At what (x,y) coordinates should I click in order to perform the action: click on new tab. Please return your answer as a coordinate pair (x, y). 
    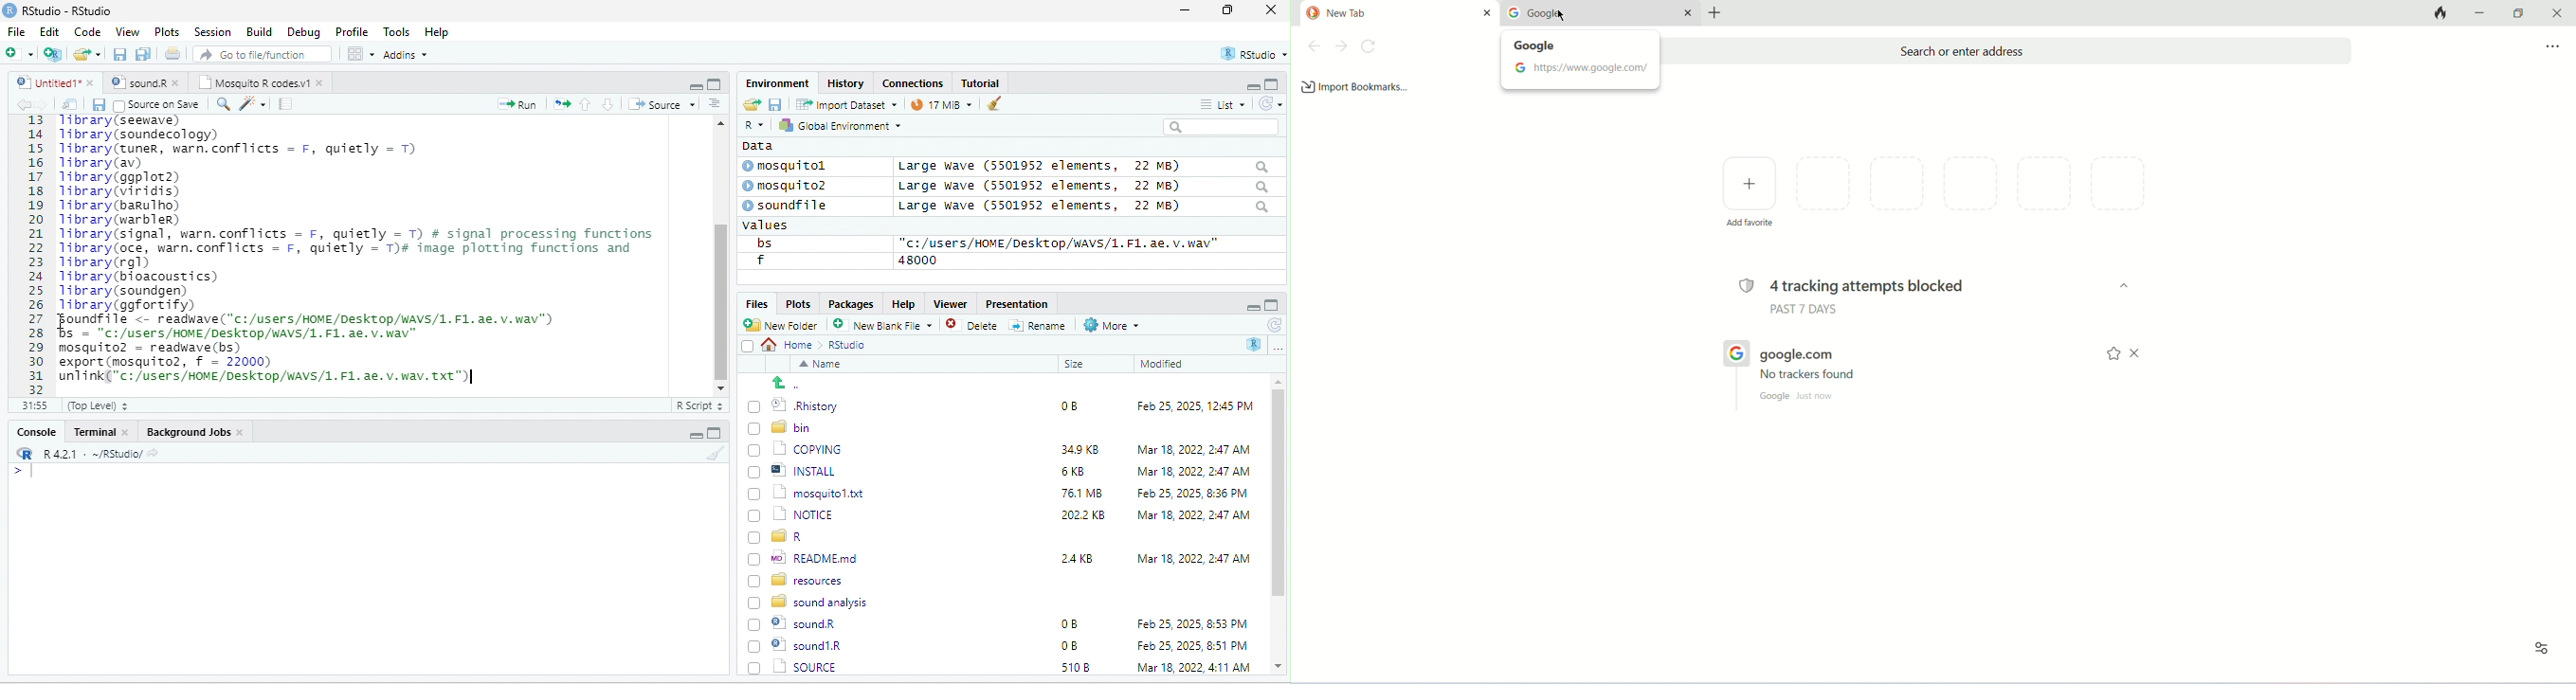
    Looking at the image, I should click on (1720, 13).